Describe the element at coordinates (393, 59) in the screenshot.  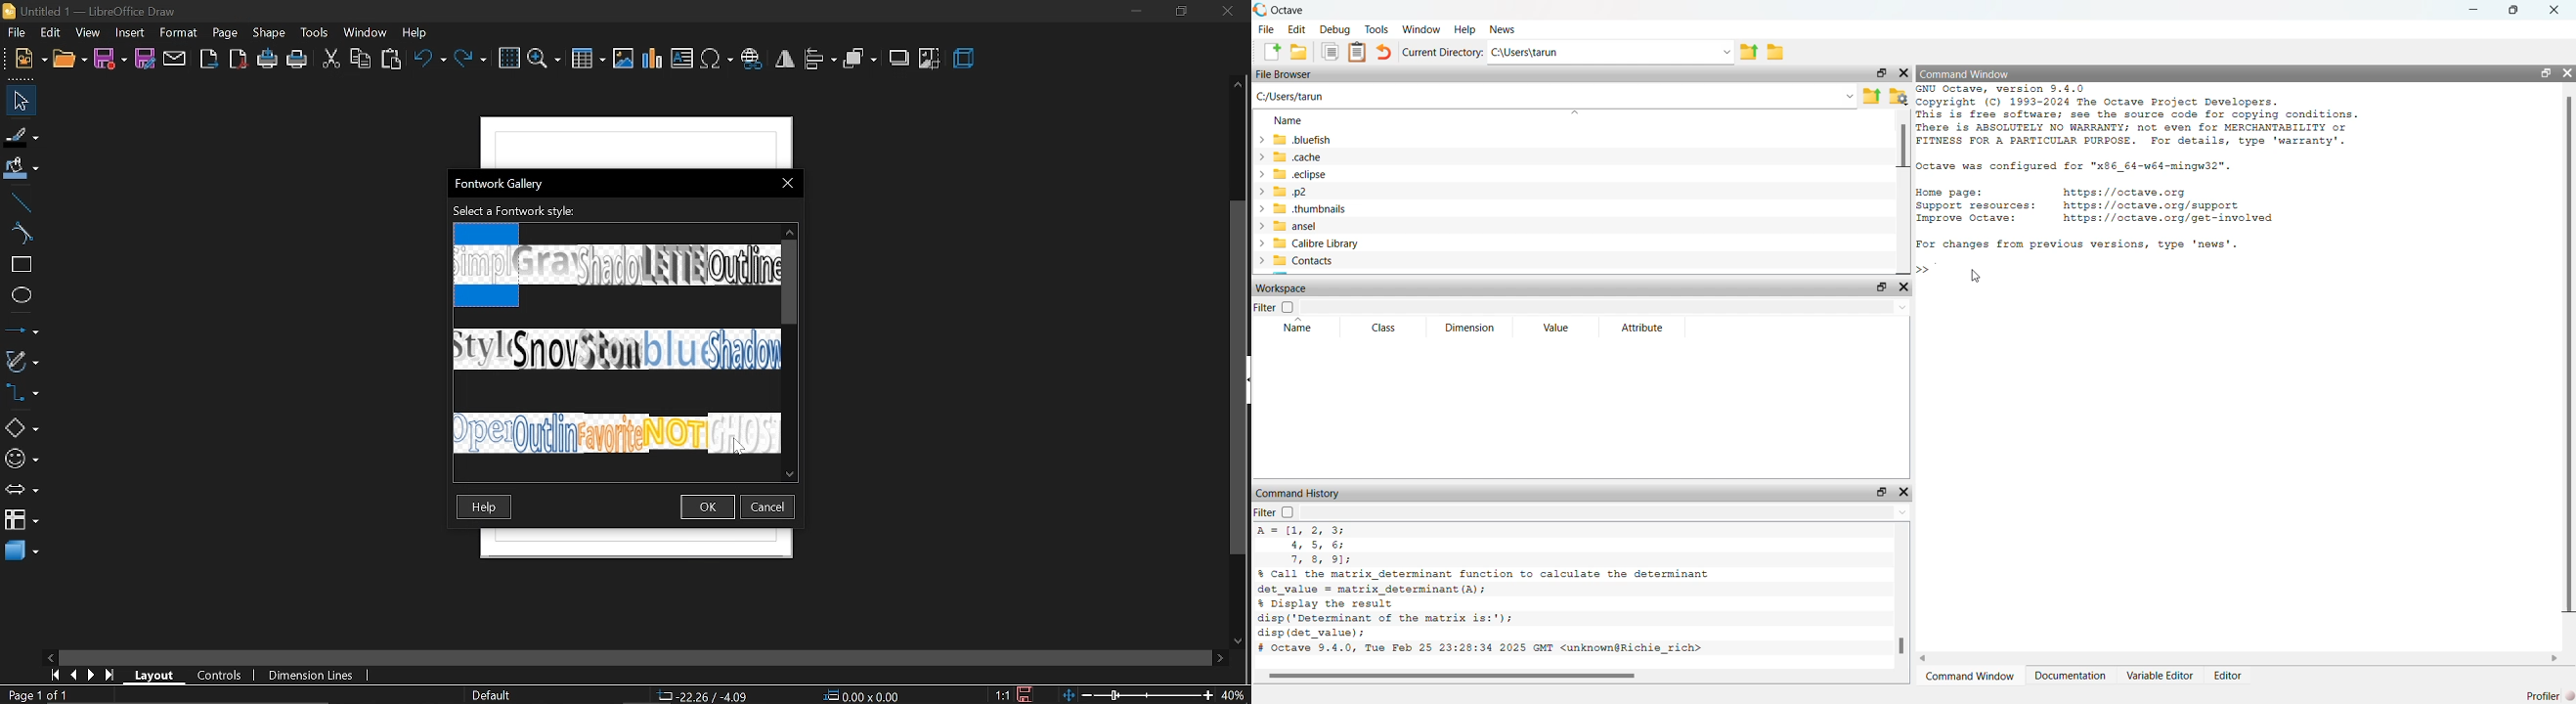
I see `paste` at that location.